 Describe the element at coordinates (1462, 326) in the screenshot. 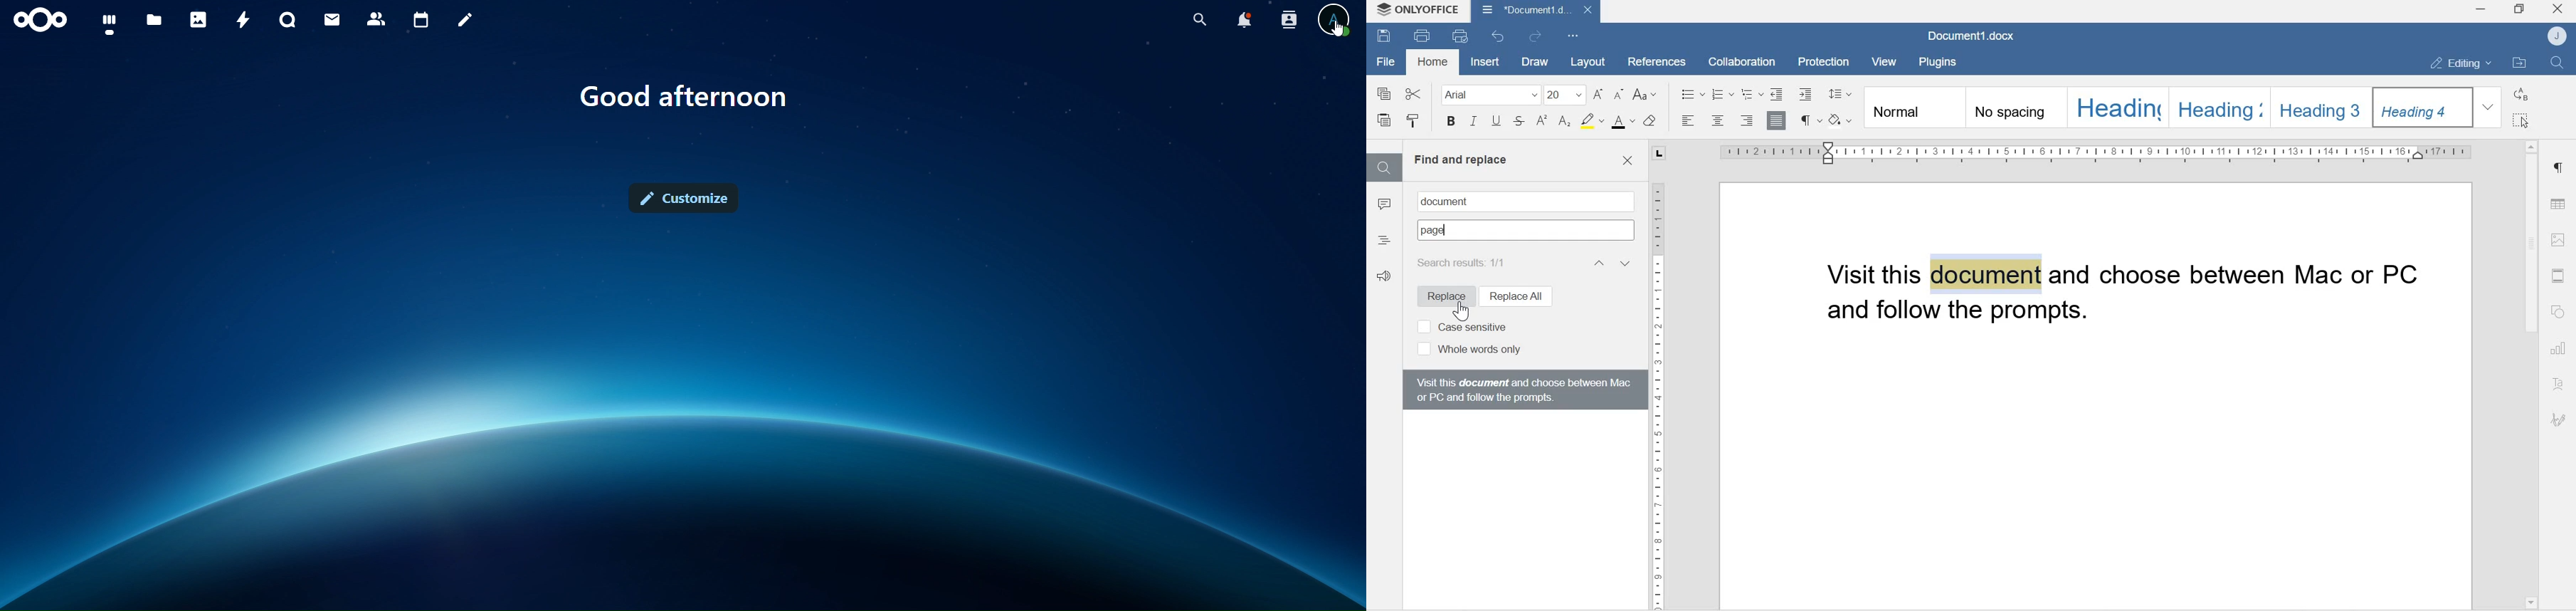

I see `Case sensitive` at that location.